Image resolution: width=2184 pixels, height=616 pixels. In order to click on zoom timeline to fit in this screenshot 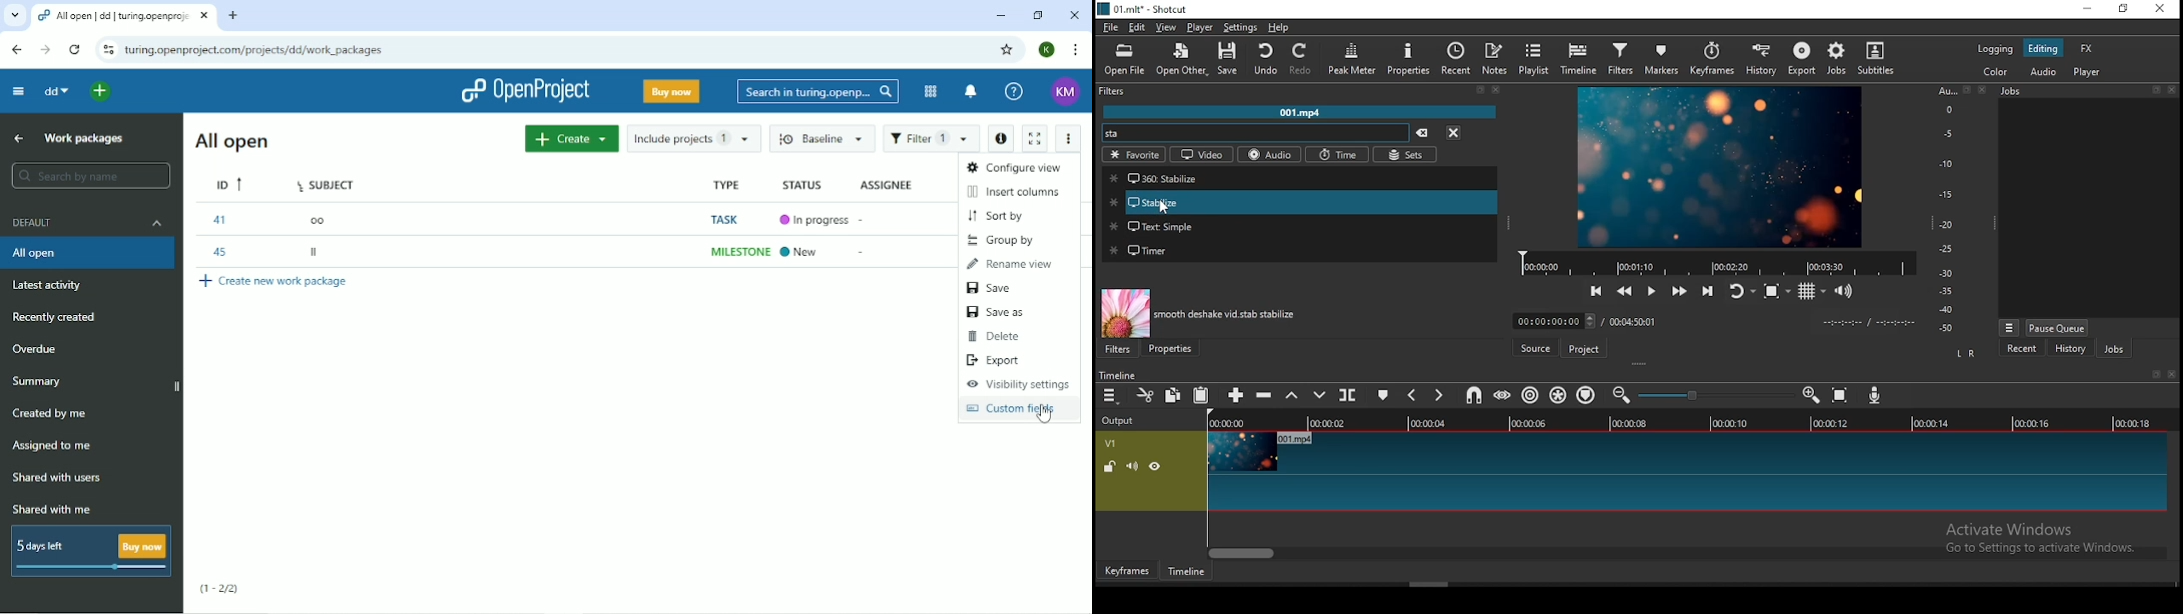, I will do `click(1845, 397)`.